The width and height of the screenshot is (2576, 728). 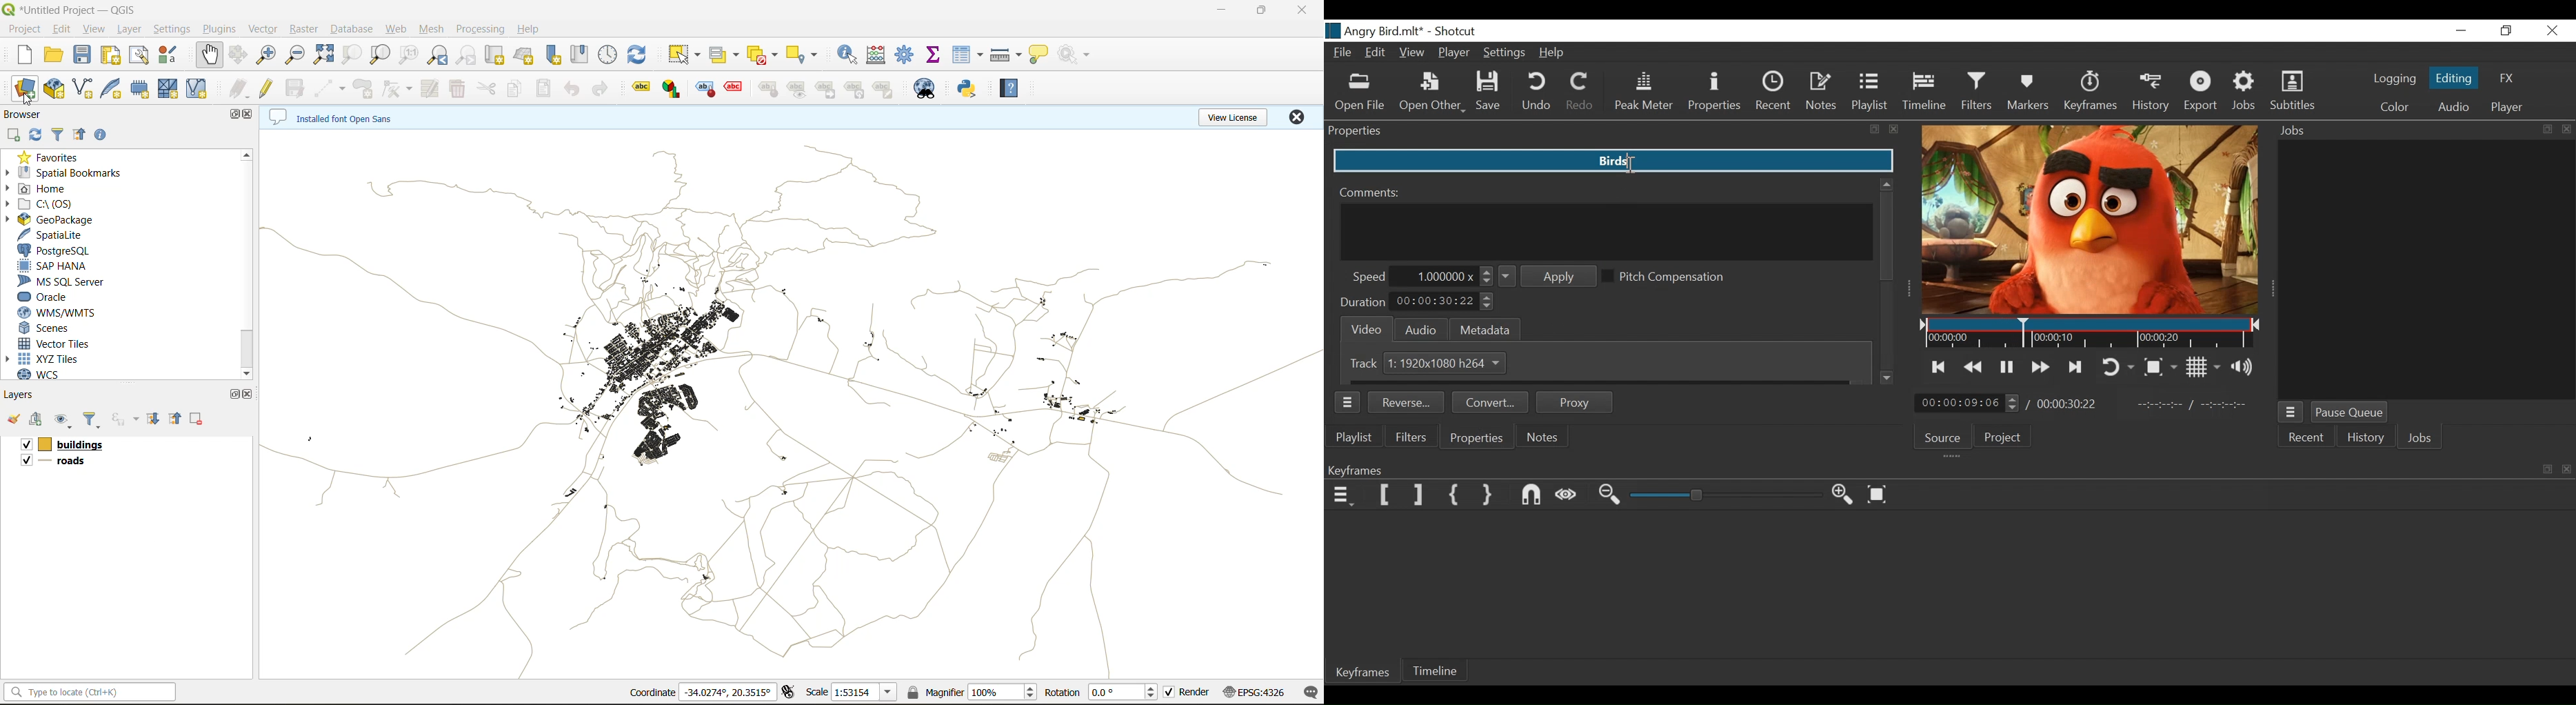 What do you see at coordinates (1455, 52) in the screenshot?
I see `Player` at bounding box center [1455, 52].